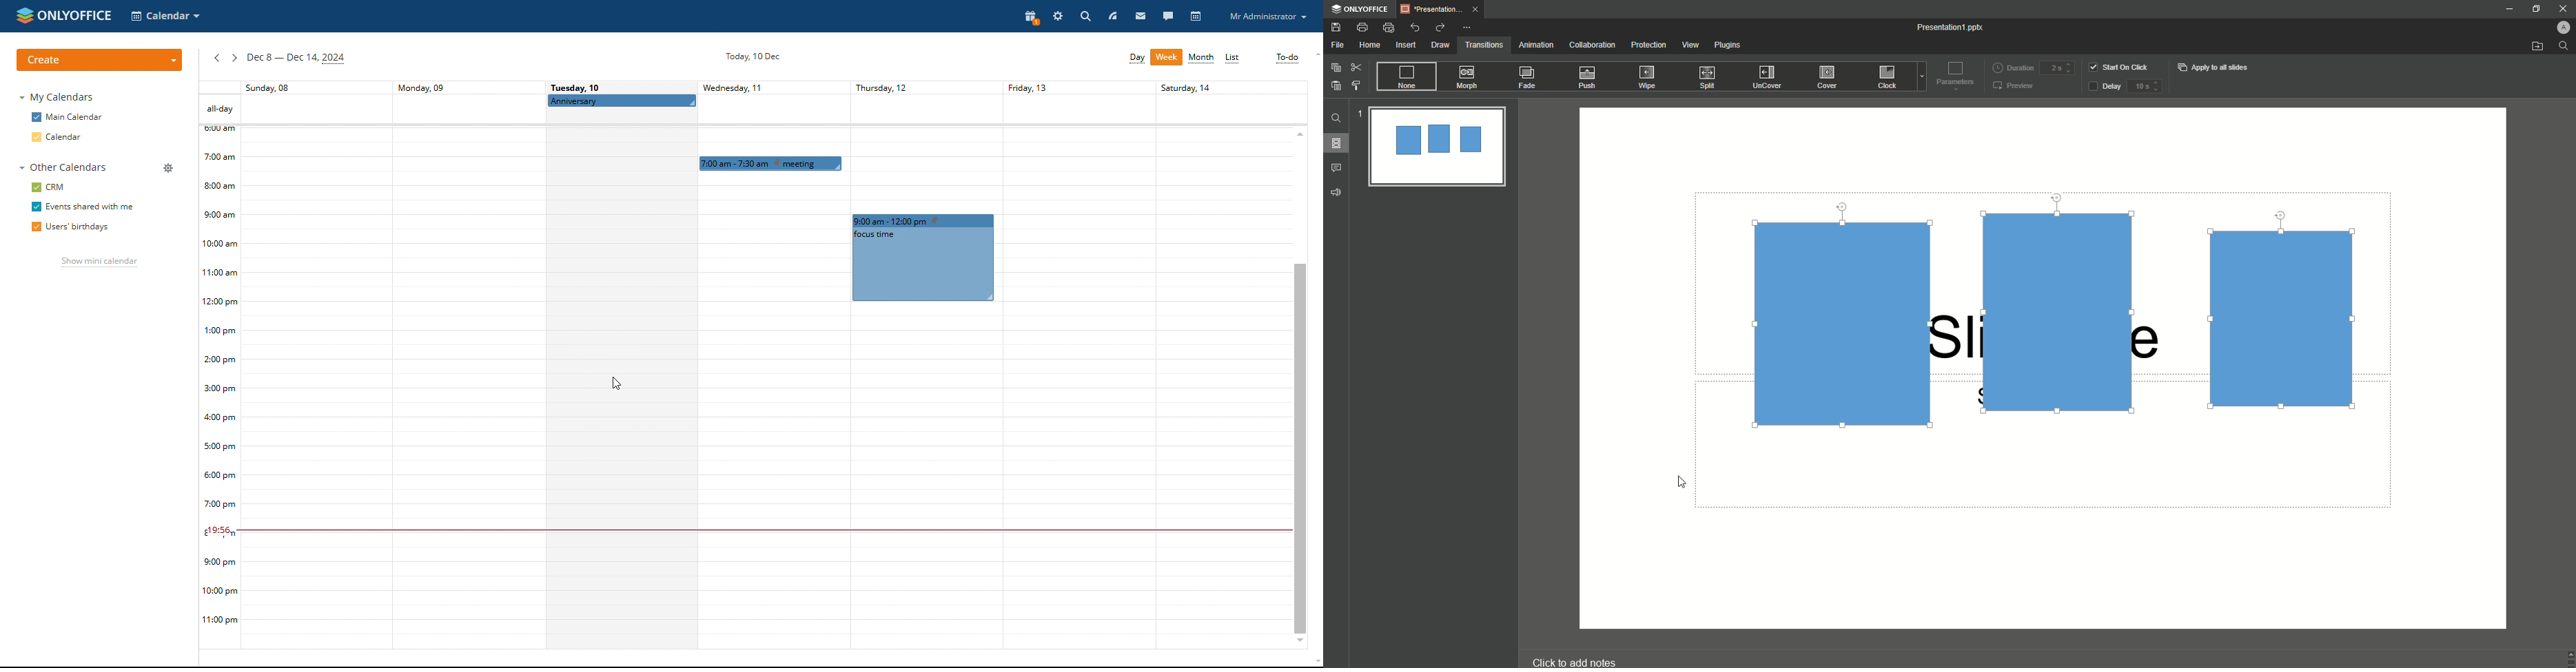  What do you see at coordinates (622, 101) in the screenshot?
I see `scheduled all-day event` at bounding box center [622, 101].